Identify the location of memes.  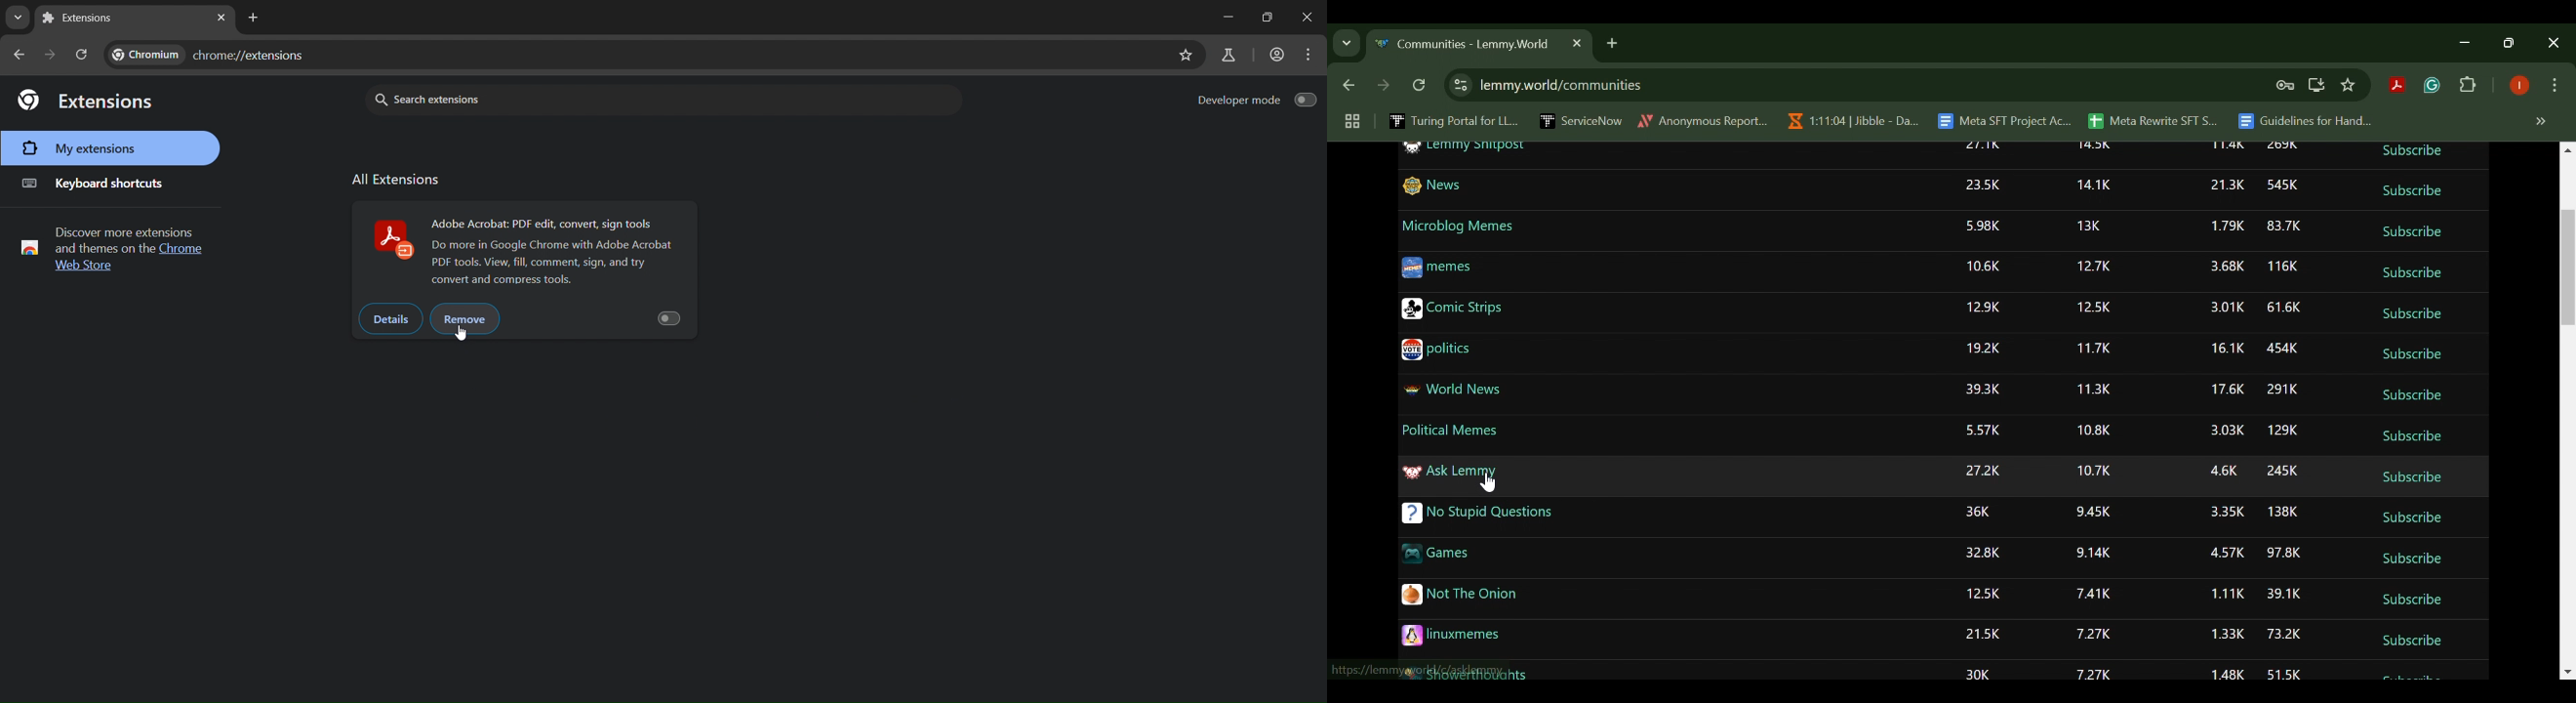
(1437, 269).